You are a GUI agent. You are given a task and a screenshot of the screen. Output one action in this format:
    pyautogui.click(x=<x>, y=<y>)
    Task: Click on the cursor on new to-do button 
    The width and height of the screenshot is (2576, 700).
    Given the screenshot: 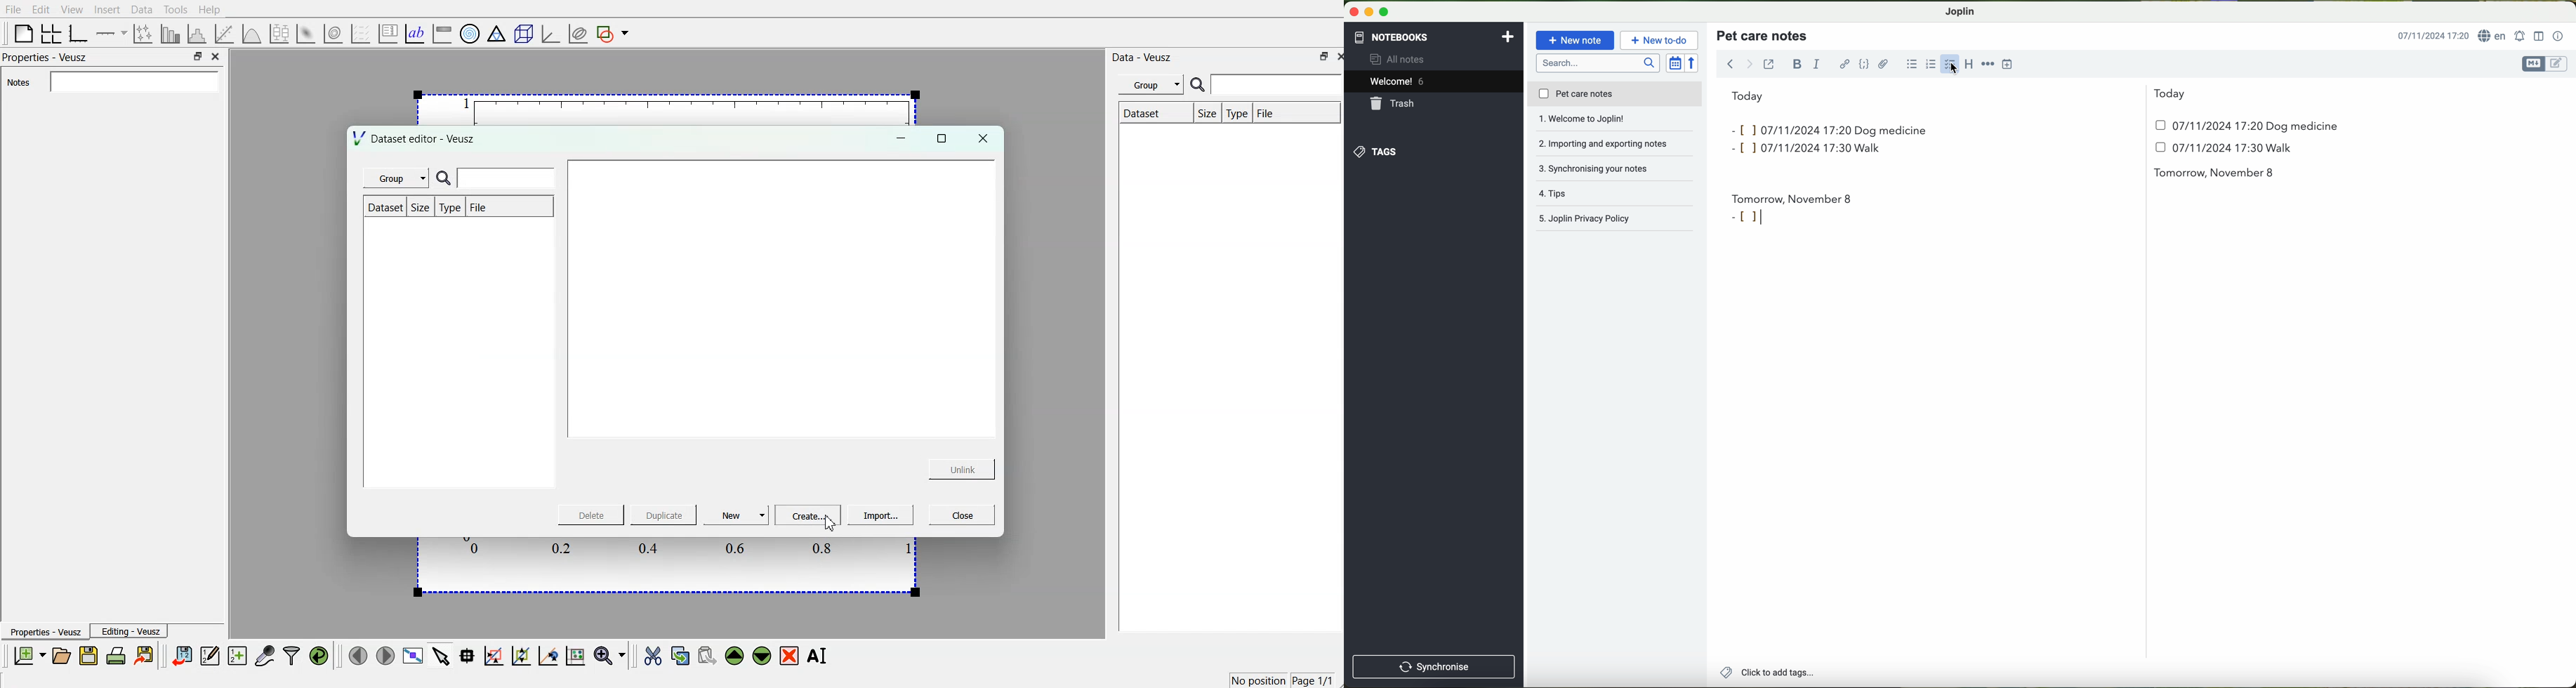 What is the action you would take?
    pyautogui.click(x=1660, y=41)
    